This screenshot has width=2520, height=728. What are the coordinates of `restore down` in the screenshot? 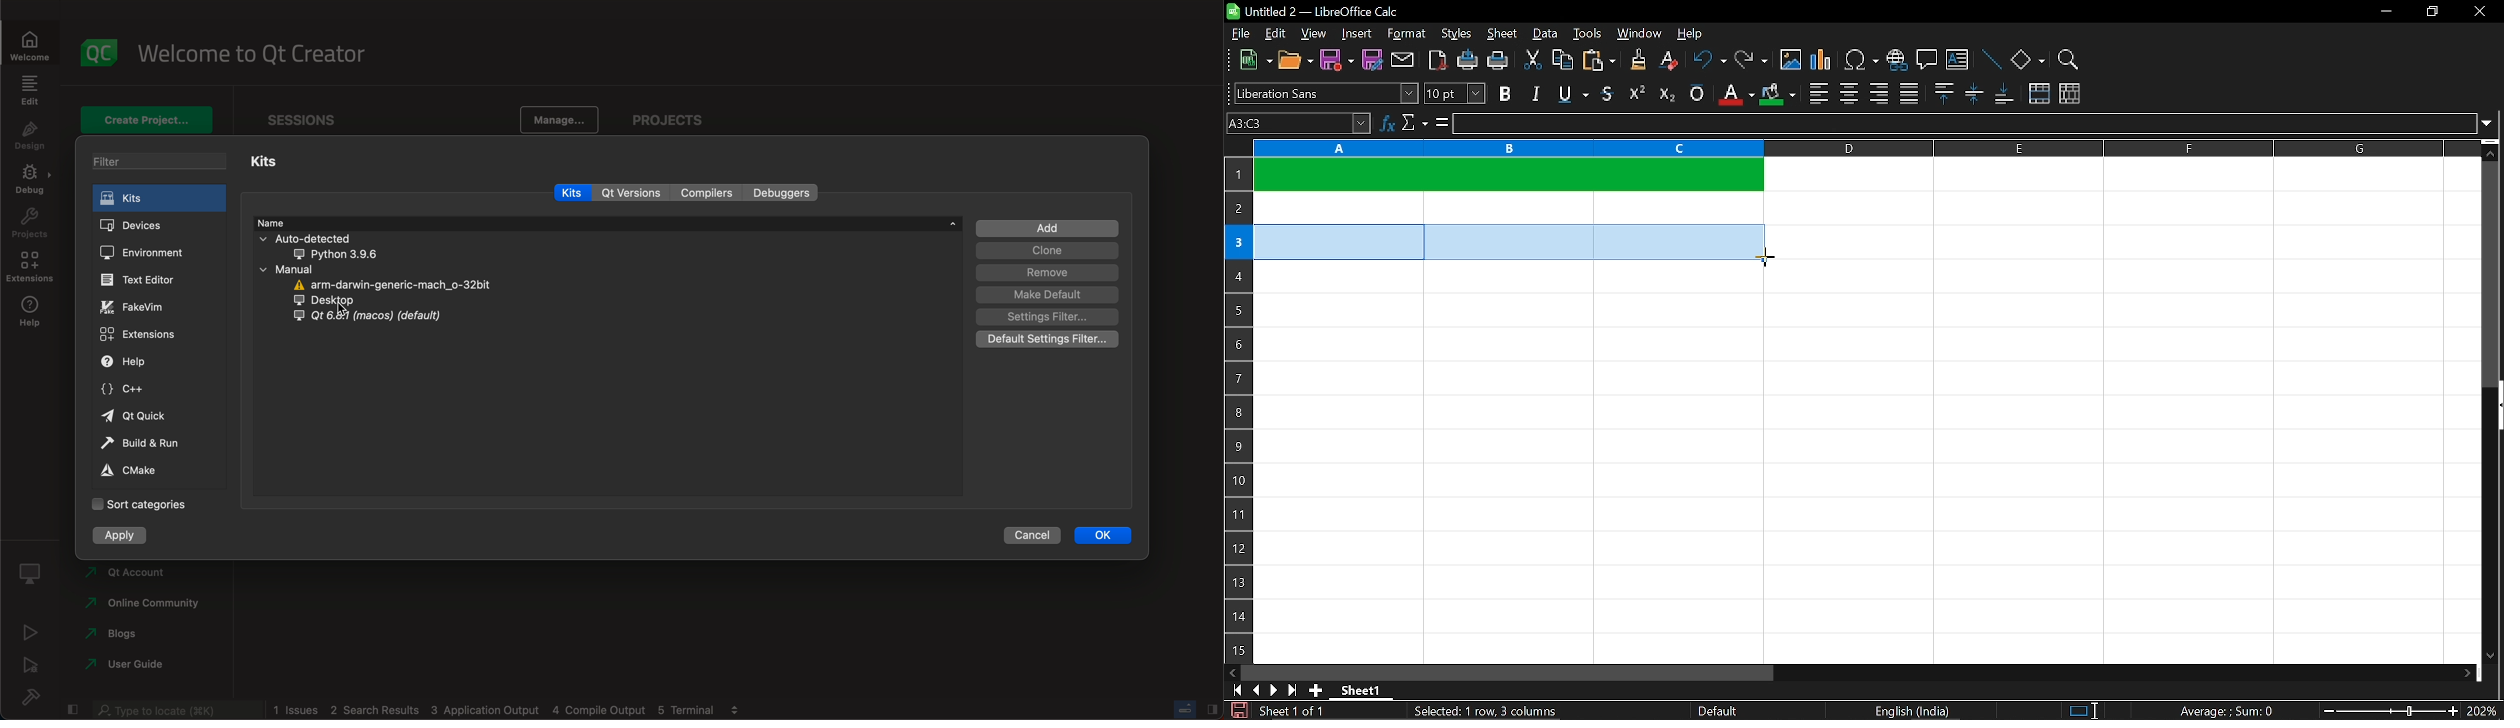 It's located at (2431, 10).